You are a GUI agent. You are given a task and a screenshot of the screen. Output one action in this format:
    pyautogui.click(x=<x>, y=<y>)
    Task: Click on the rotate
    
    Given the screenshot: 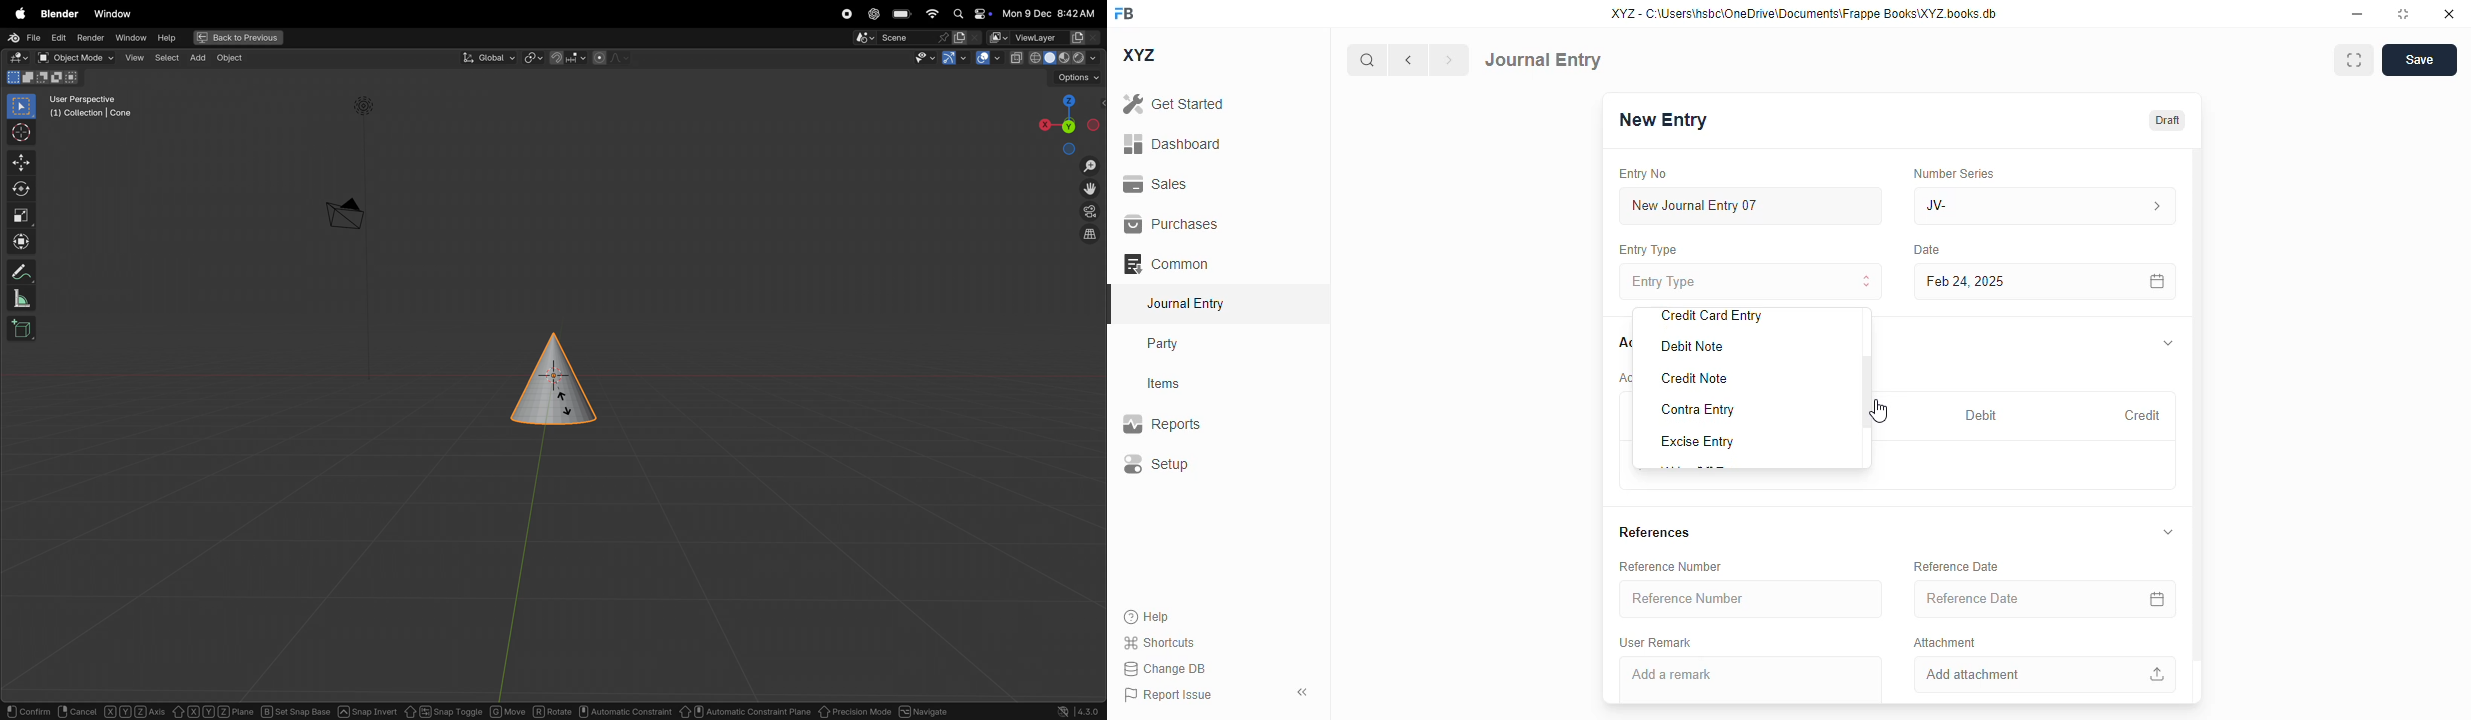 What is the action you would take?
    pyautogui.click(x=555, y=712)
    